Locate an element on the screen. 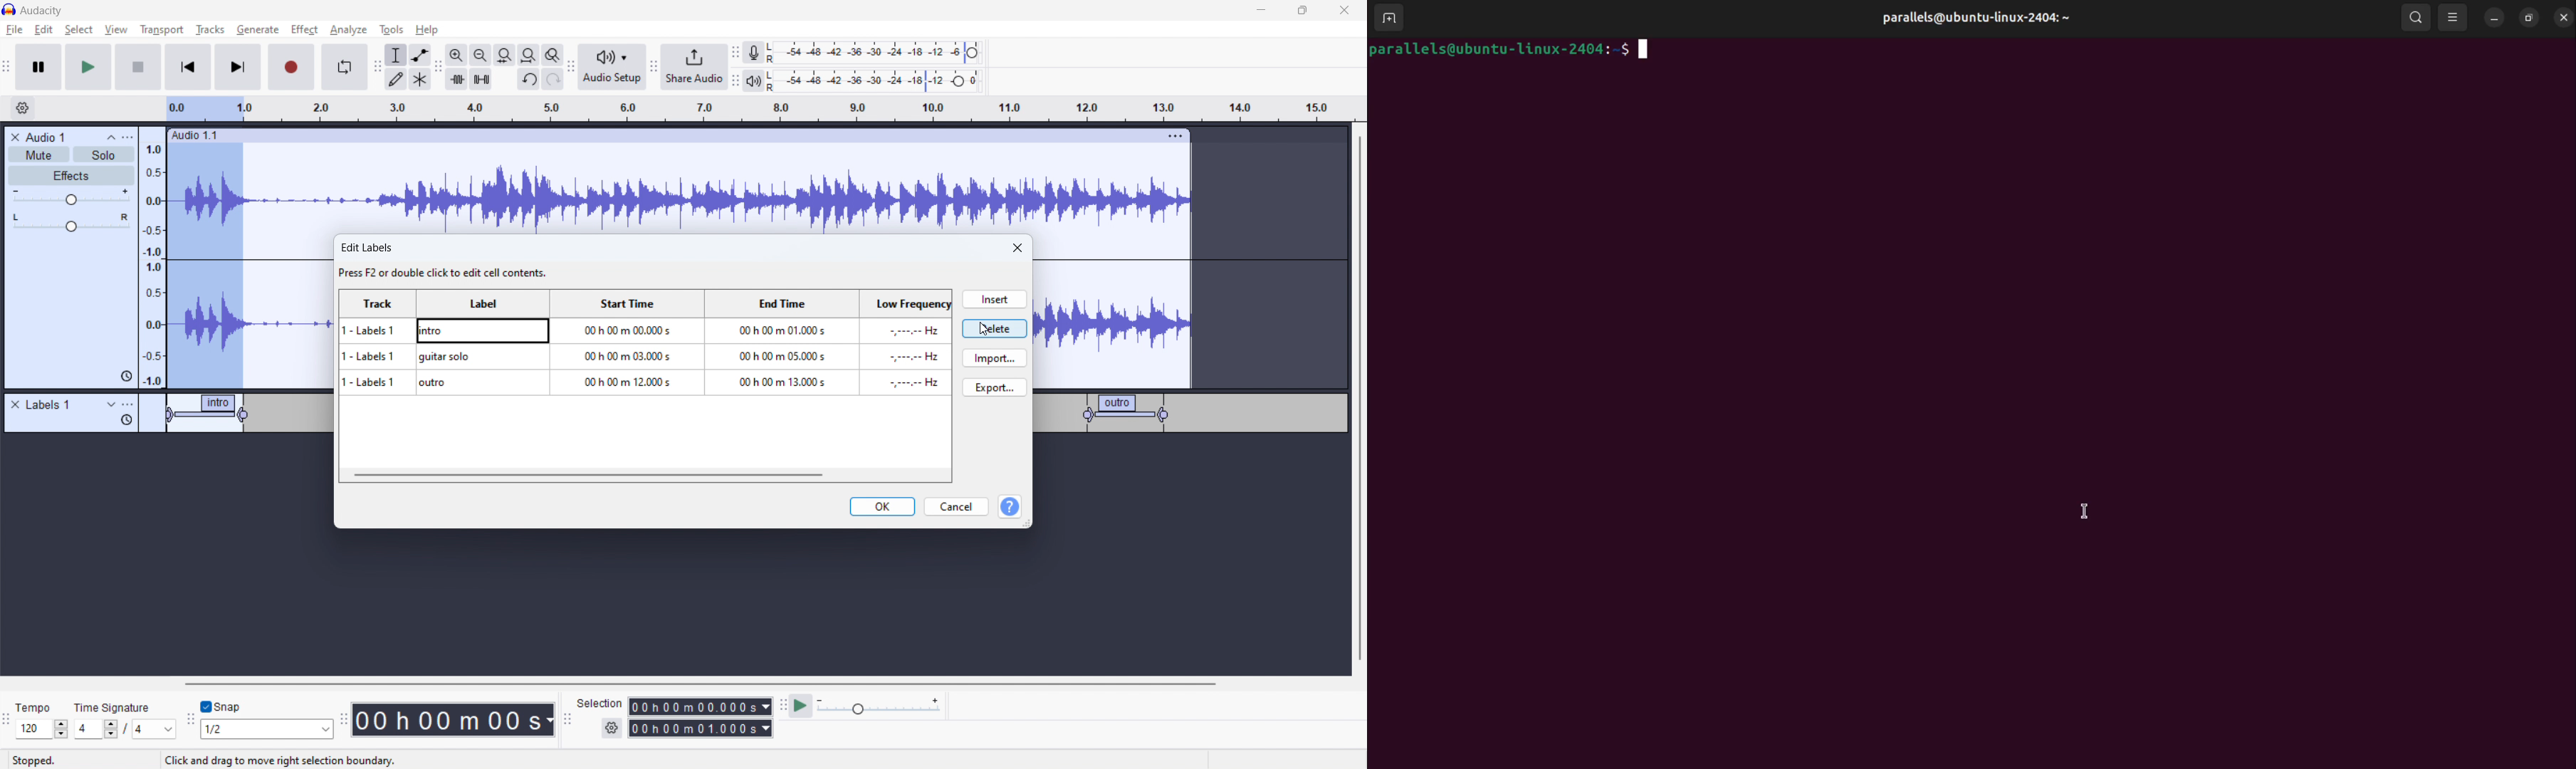  mute is located at coordinates (38, 155).